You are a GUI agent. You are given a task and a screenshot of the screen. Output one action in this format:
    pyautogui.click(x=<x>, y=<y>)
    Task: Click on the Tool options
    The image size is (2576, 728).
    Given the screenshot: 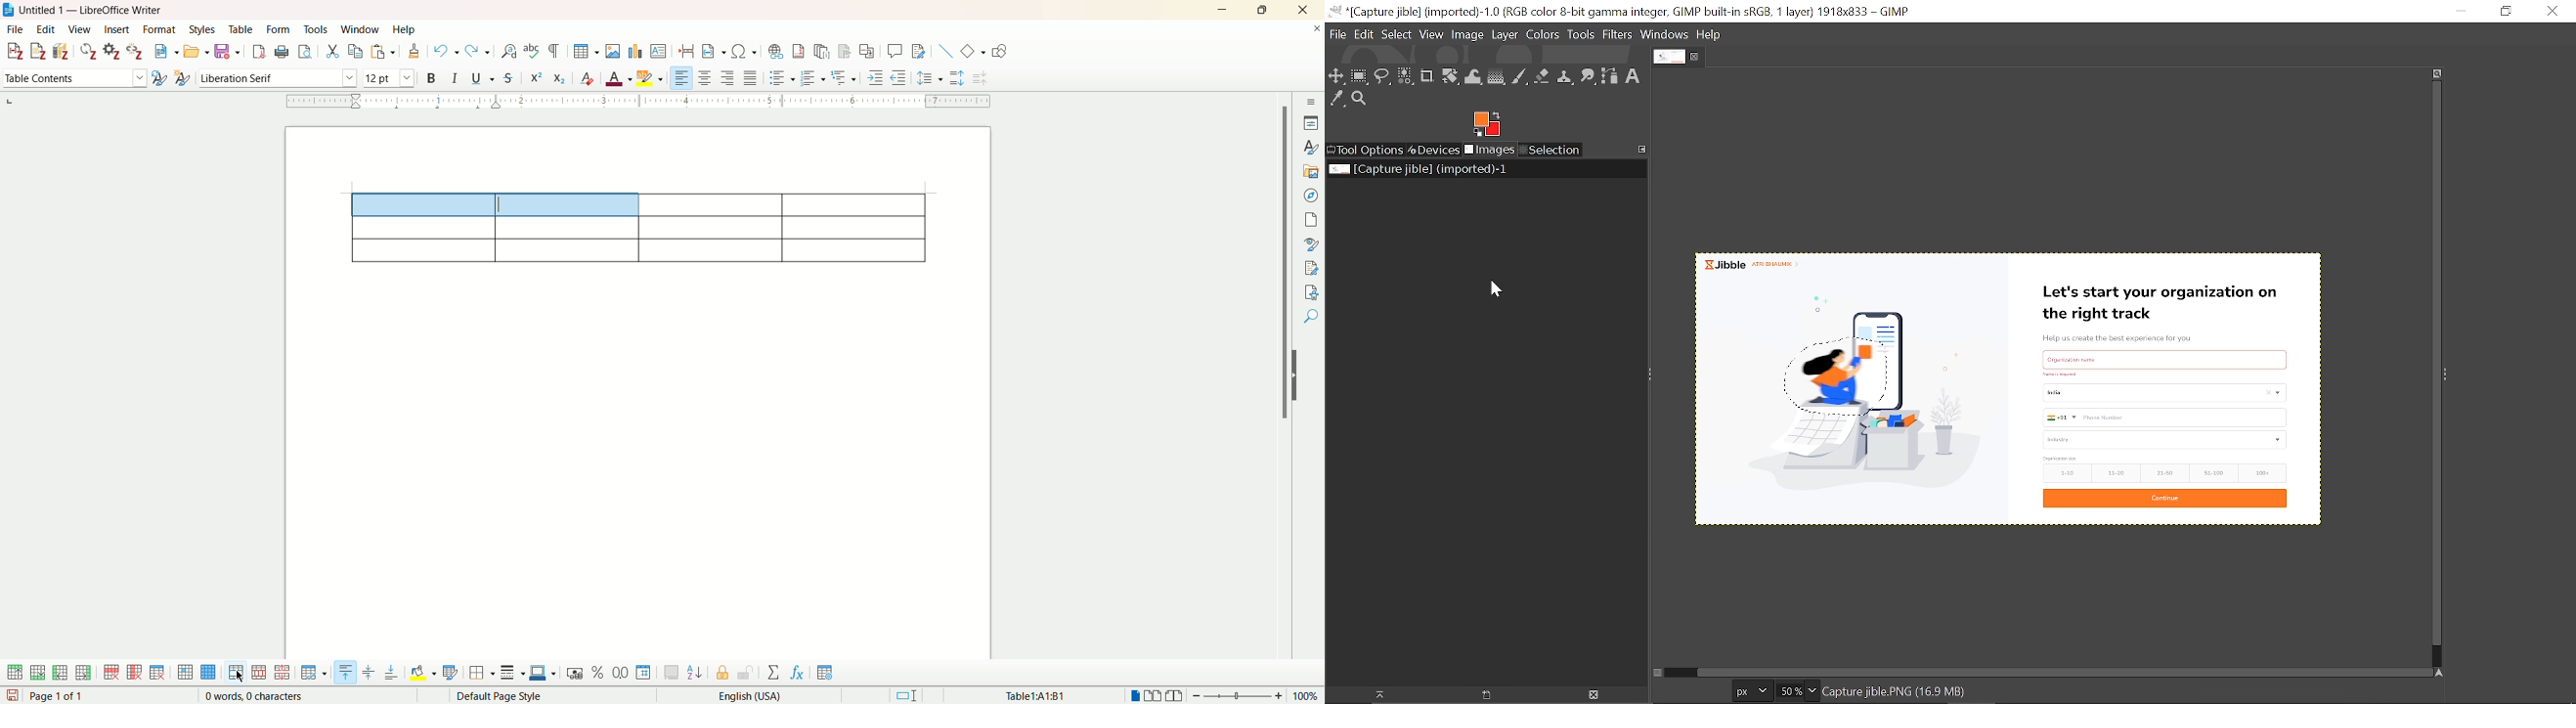 What is the action you would take?
    pyautogui.click(x=1365, y=151)
    